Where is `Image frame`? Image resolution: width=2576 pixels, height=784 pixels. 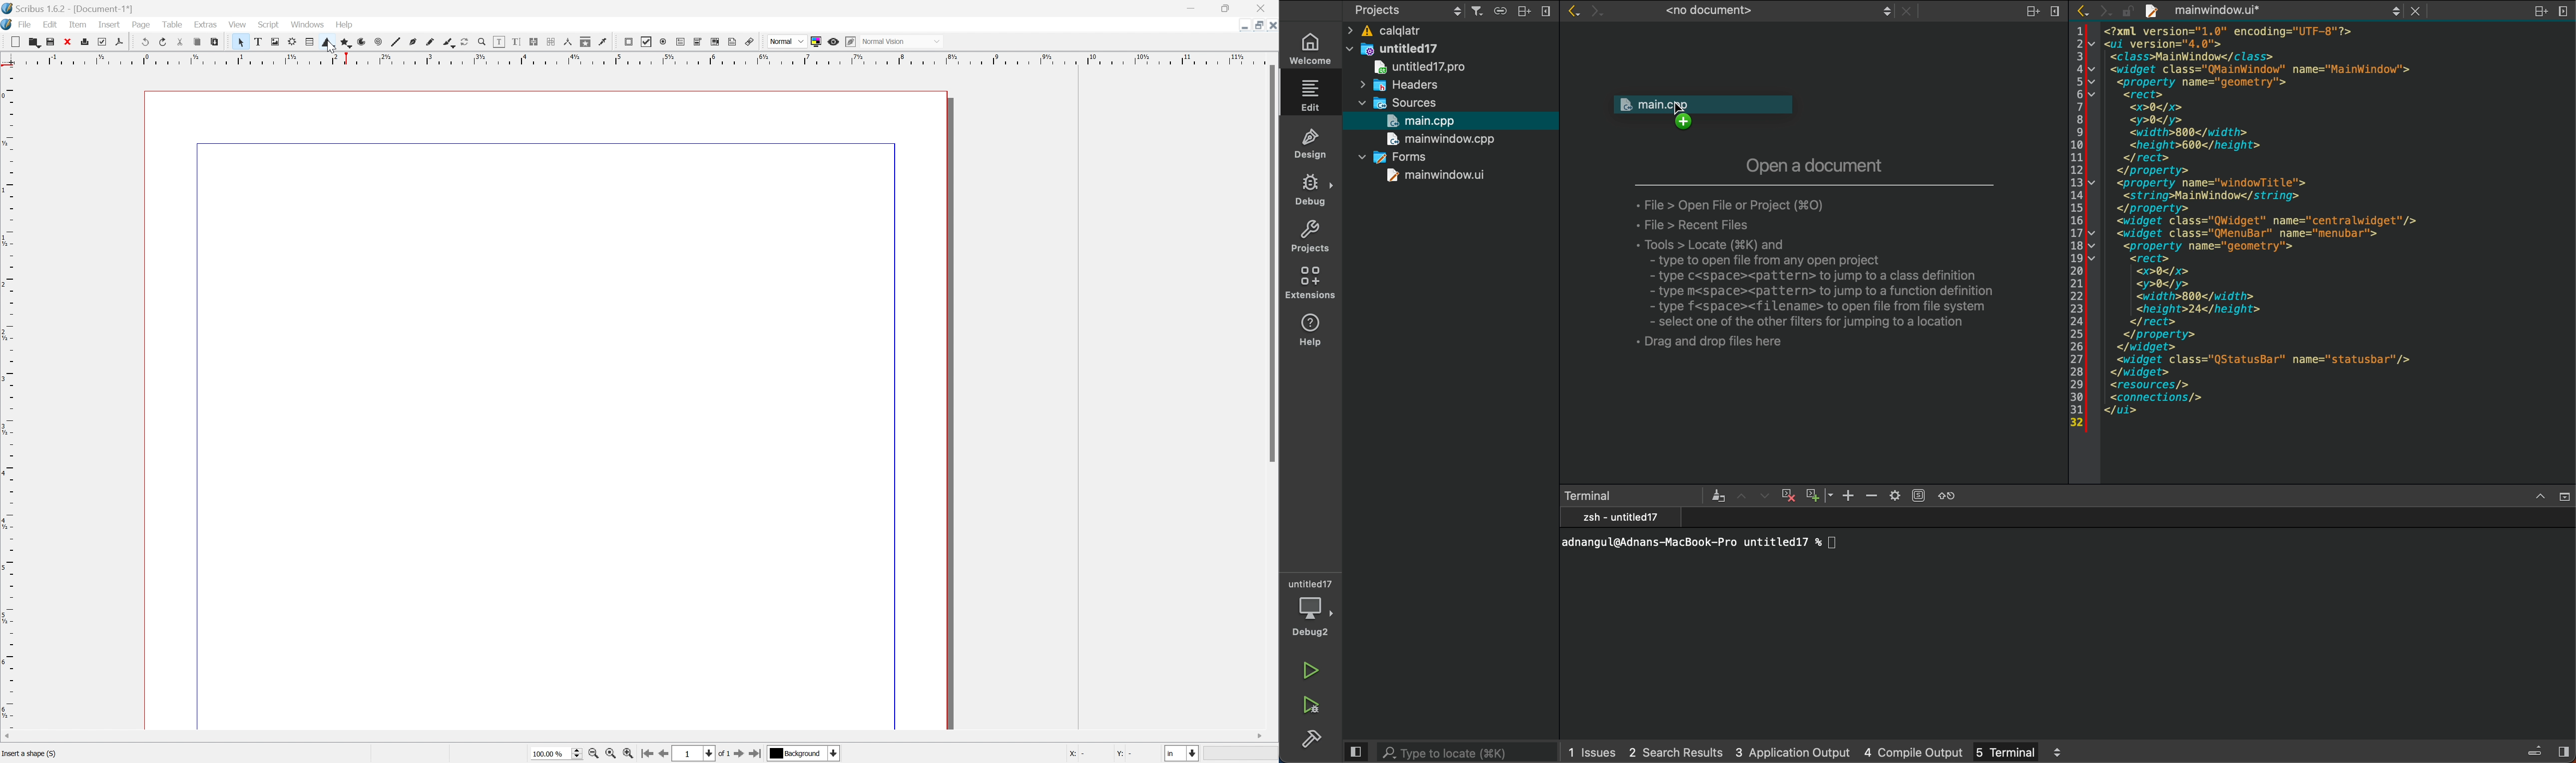 Image frame is located at coordinates (275, 41).